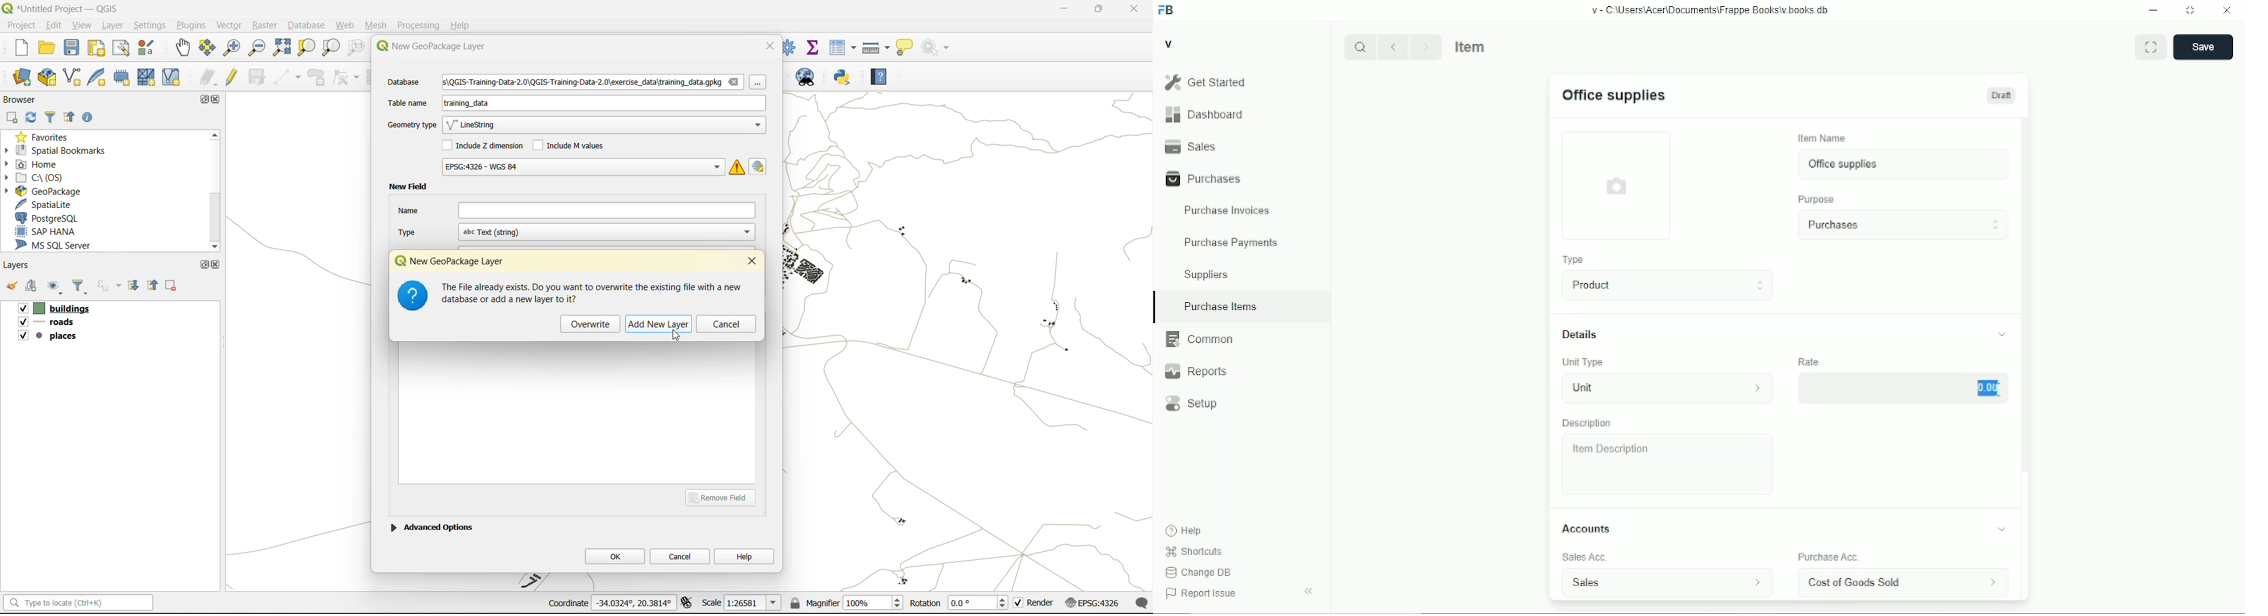  What do you see at coordinates (843, 47) in the screenshot?
I see `attributes table` at bounding box center [843, 47].